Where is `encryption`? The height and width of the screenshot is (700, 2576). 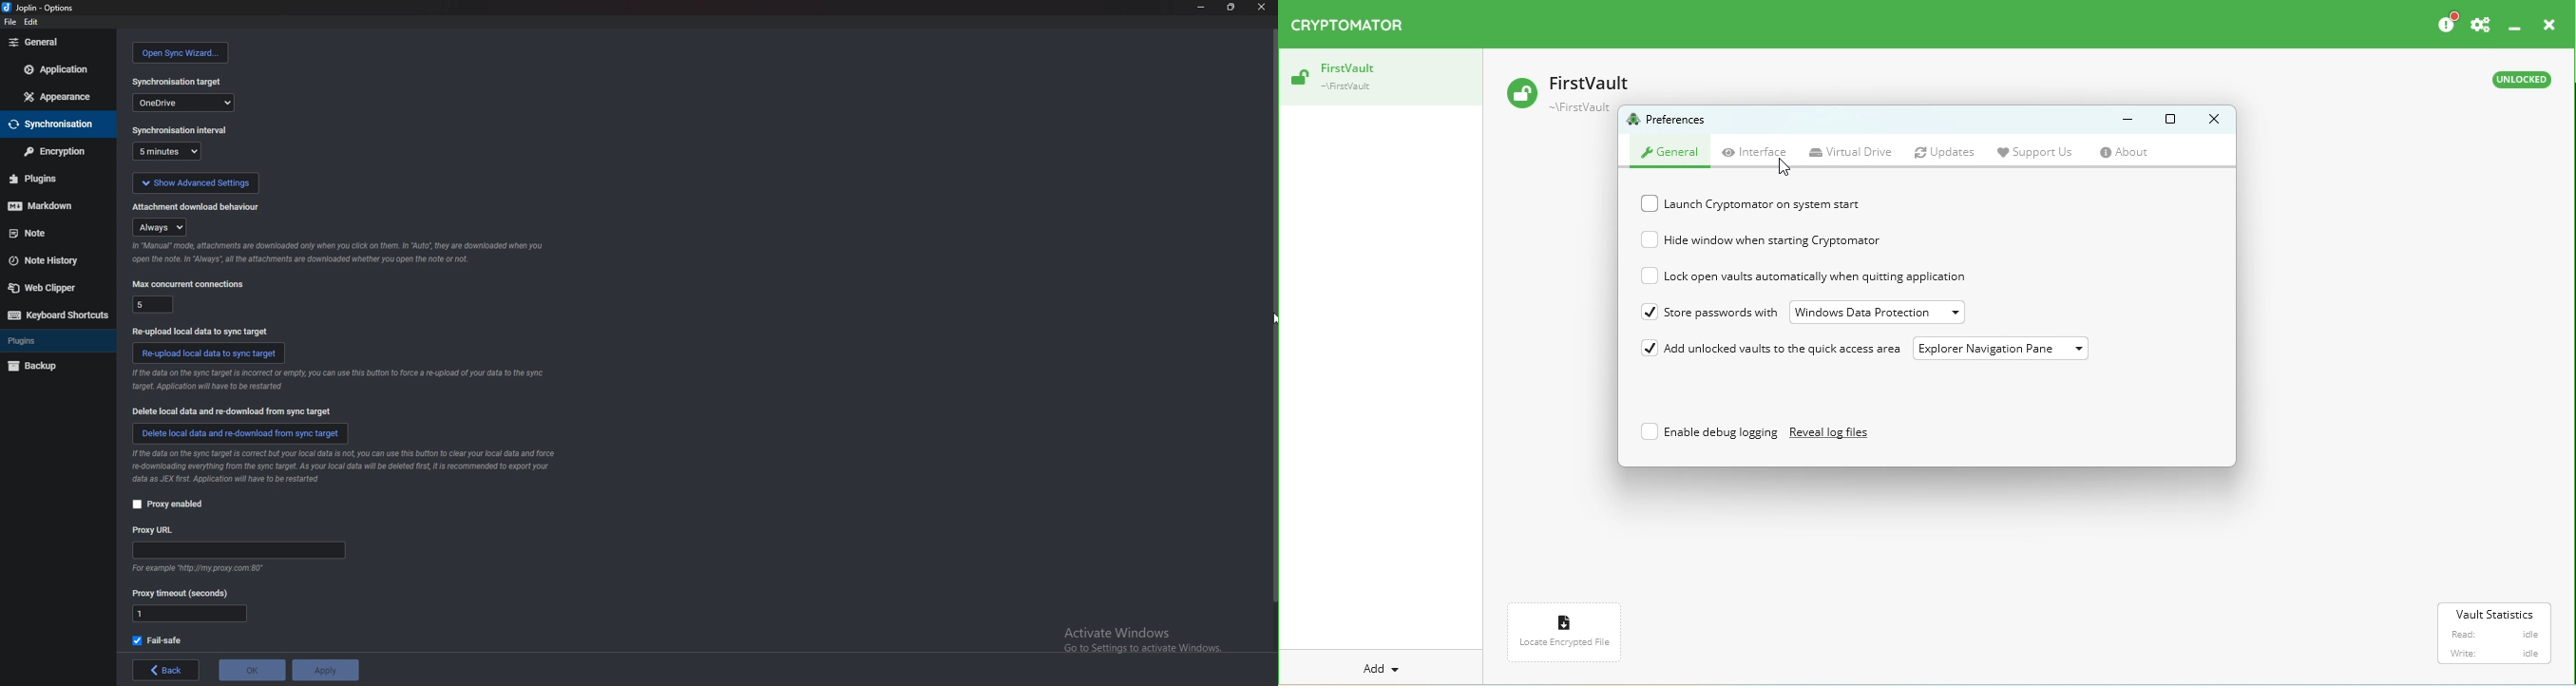 encryption is located at coordinates (53, 152).